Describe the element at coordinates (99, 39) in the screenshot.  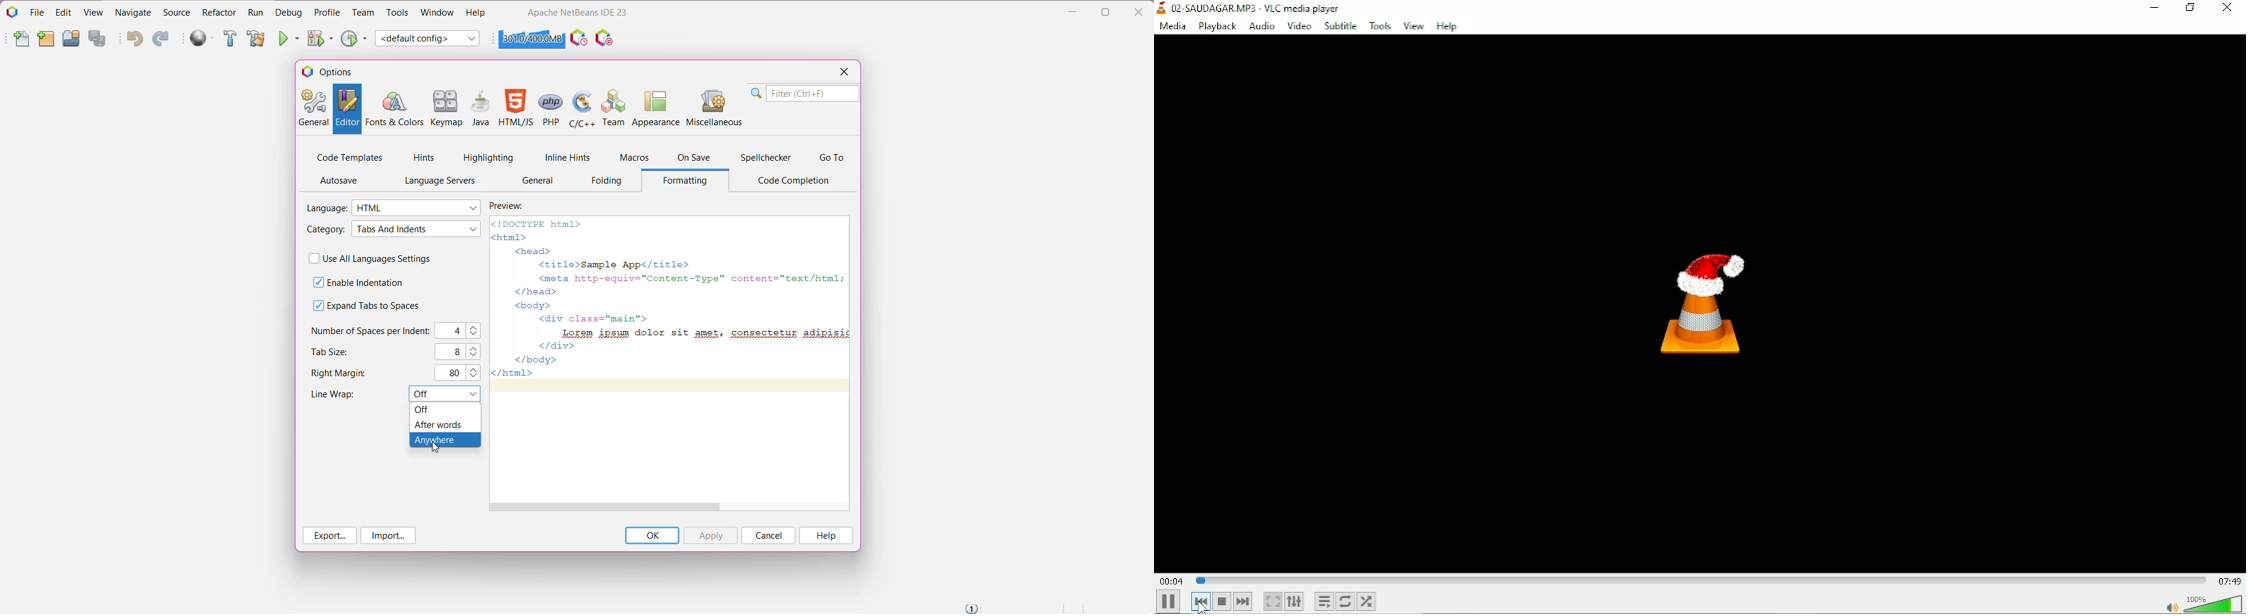
I see `Save All` at that location.